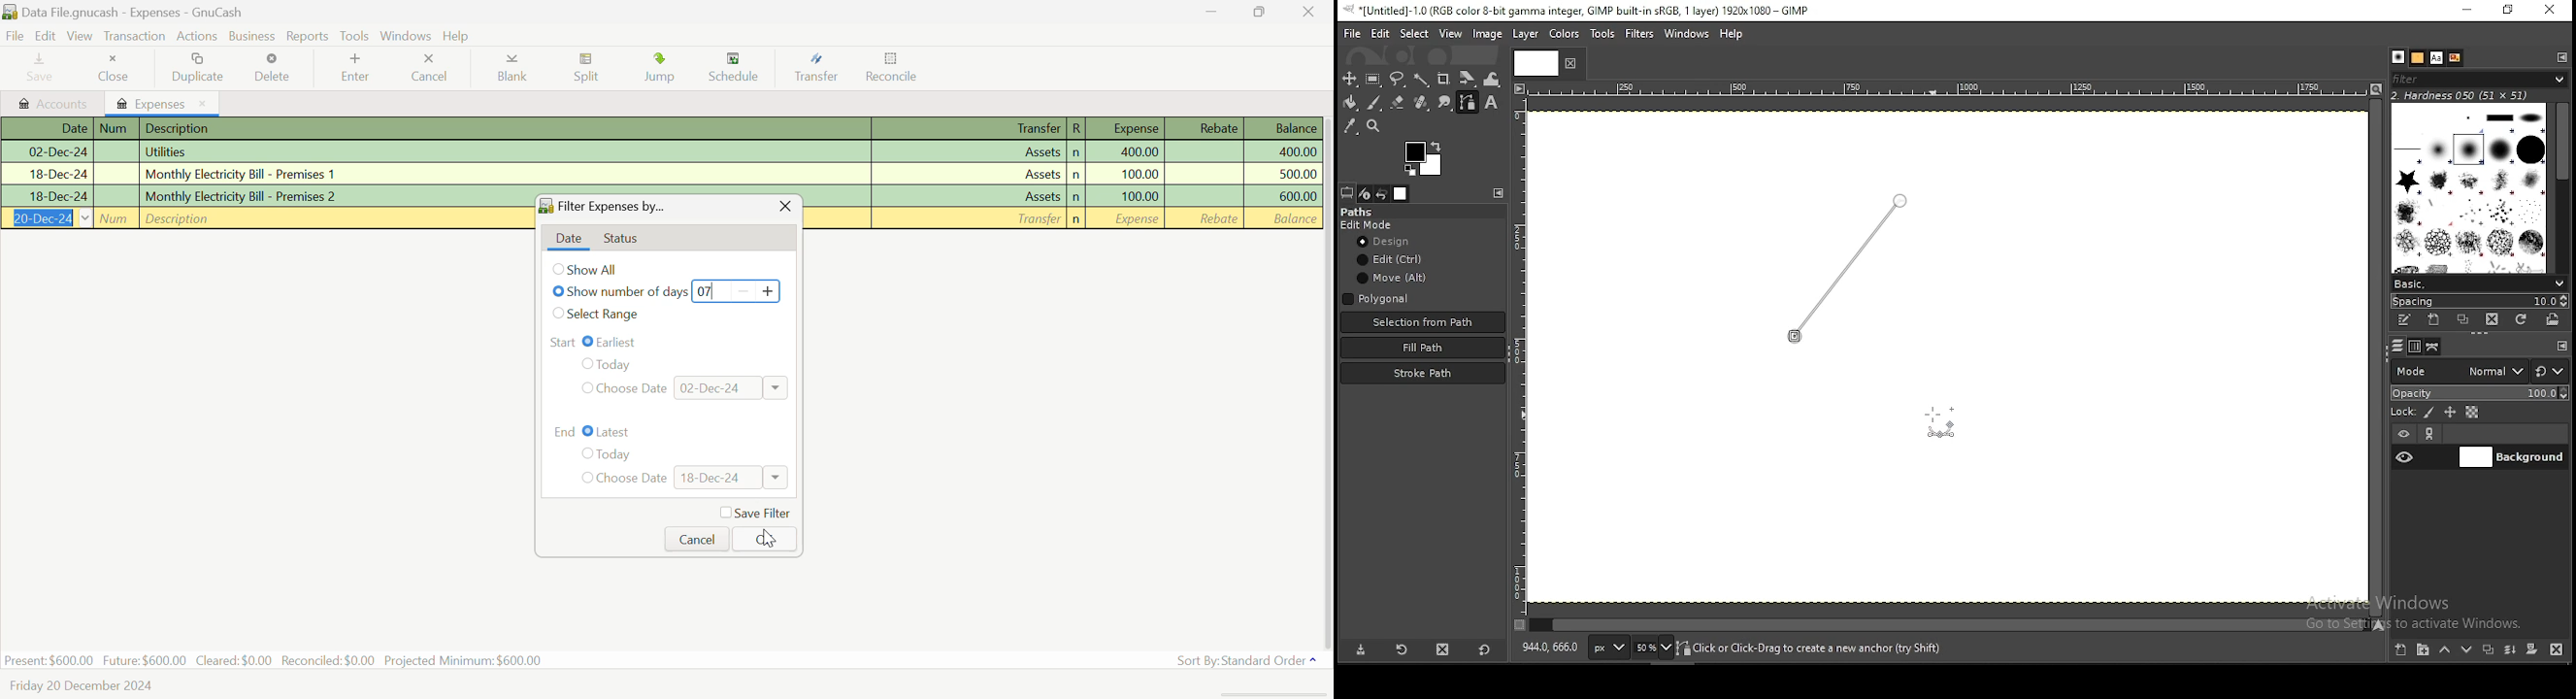 The height and width of the screenshot is (700, 2576). I want to click on Range Start: Earliest, so click(670, 342).